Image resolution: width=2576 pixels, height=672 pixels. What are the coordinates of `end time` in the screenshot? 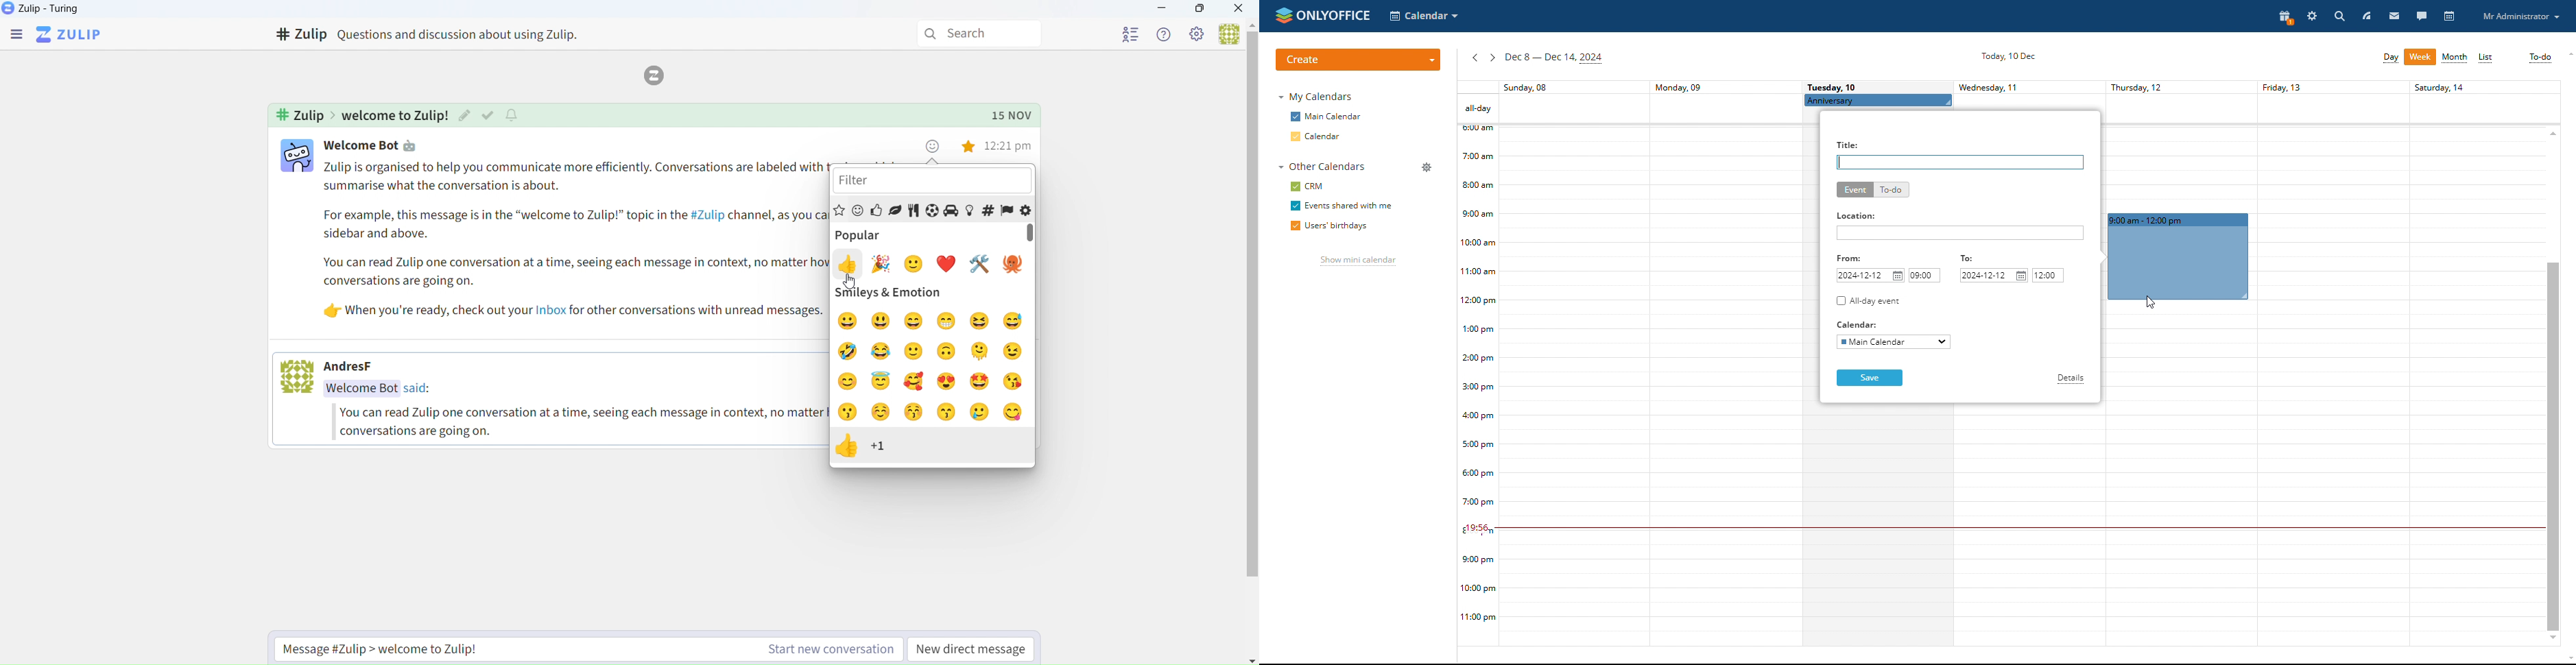 It's located at (2049, 275).